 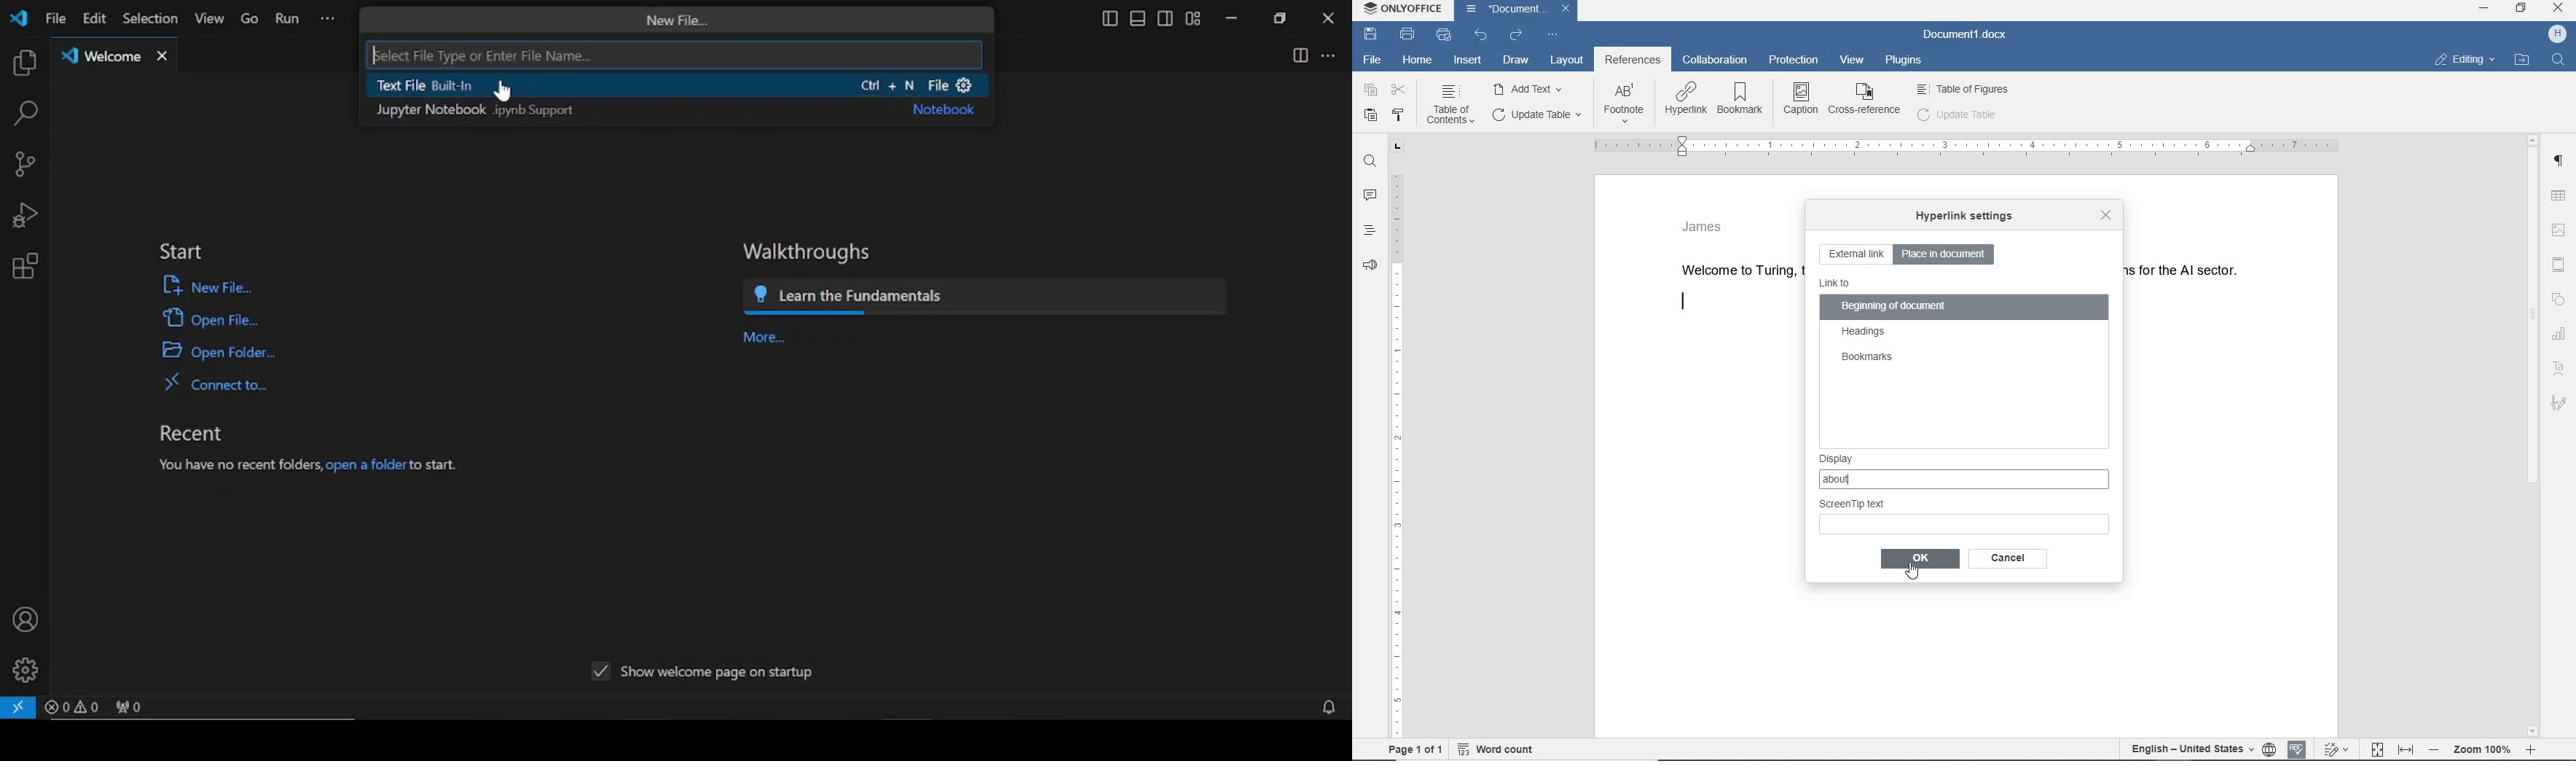 What do you see at coordinates (2558, 263) in the screenshot?
I see `header & footer` at bounding box center [2558, 263].